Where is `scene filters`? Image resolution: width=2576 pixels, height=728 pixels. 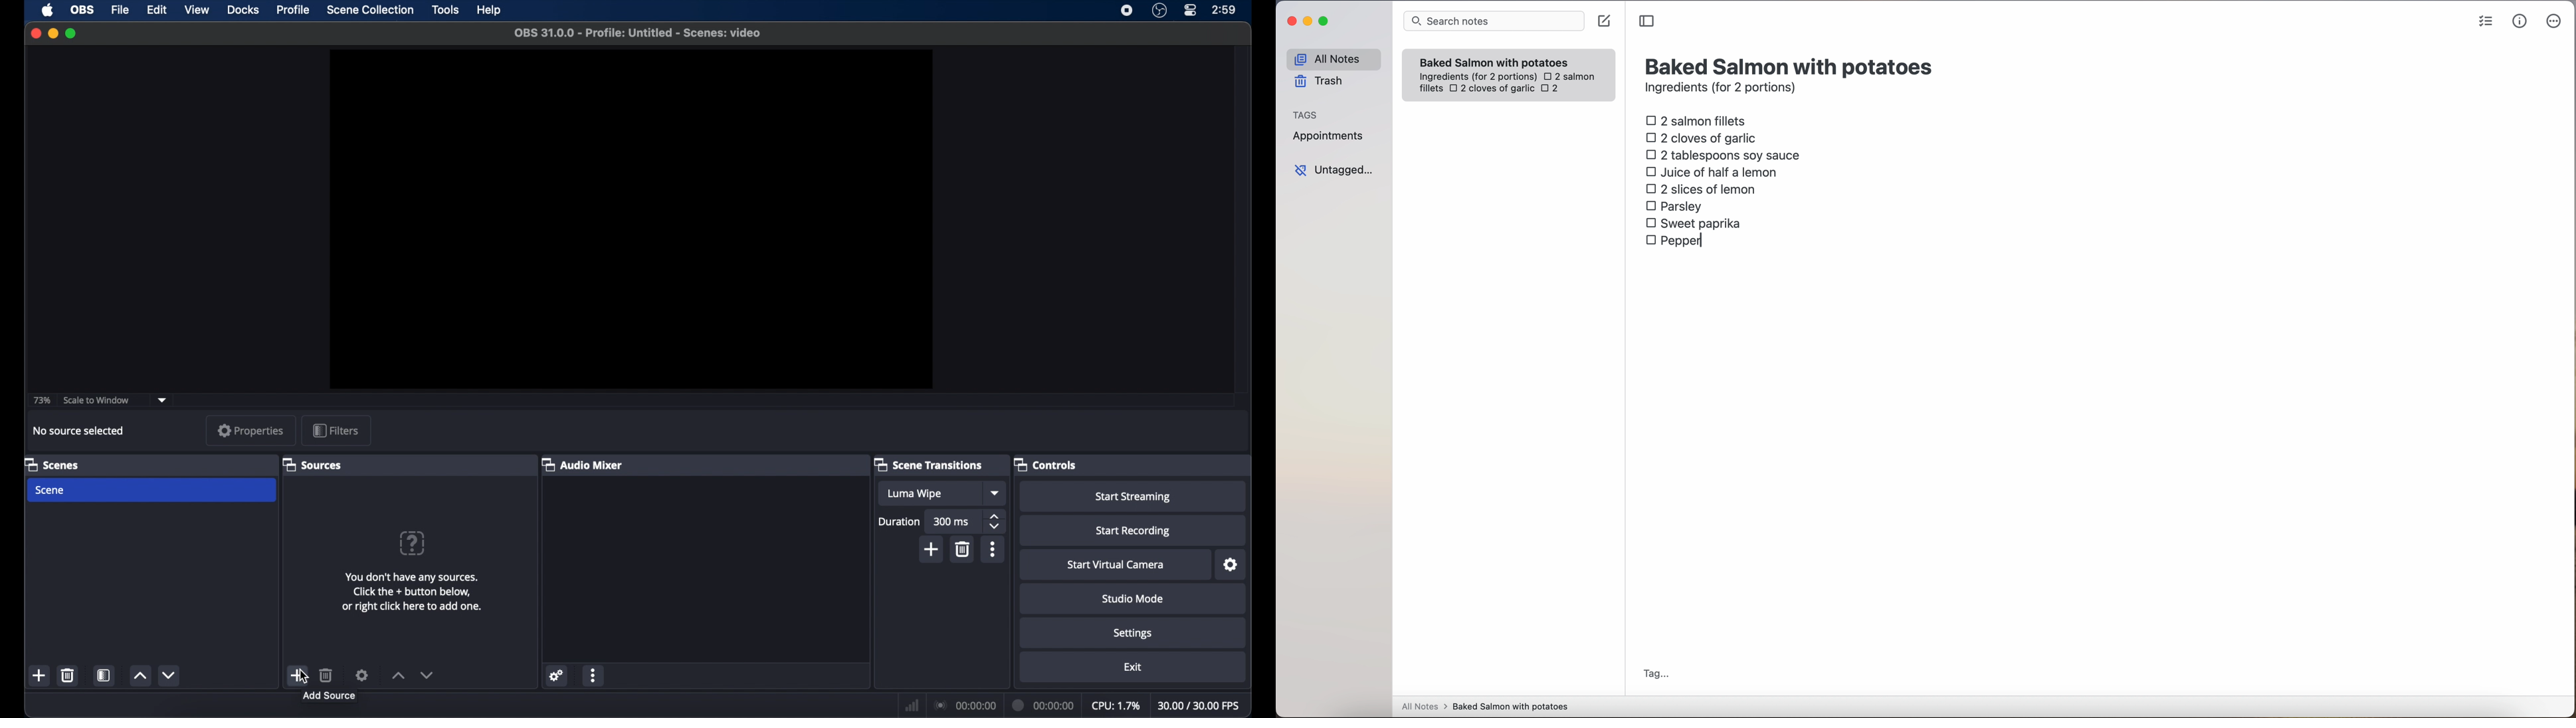
scene filters is located at coordinates (104, 675).